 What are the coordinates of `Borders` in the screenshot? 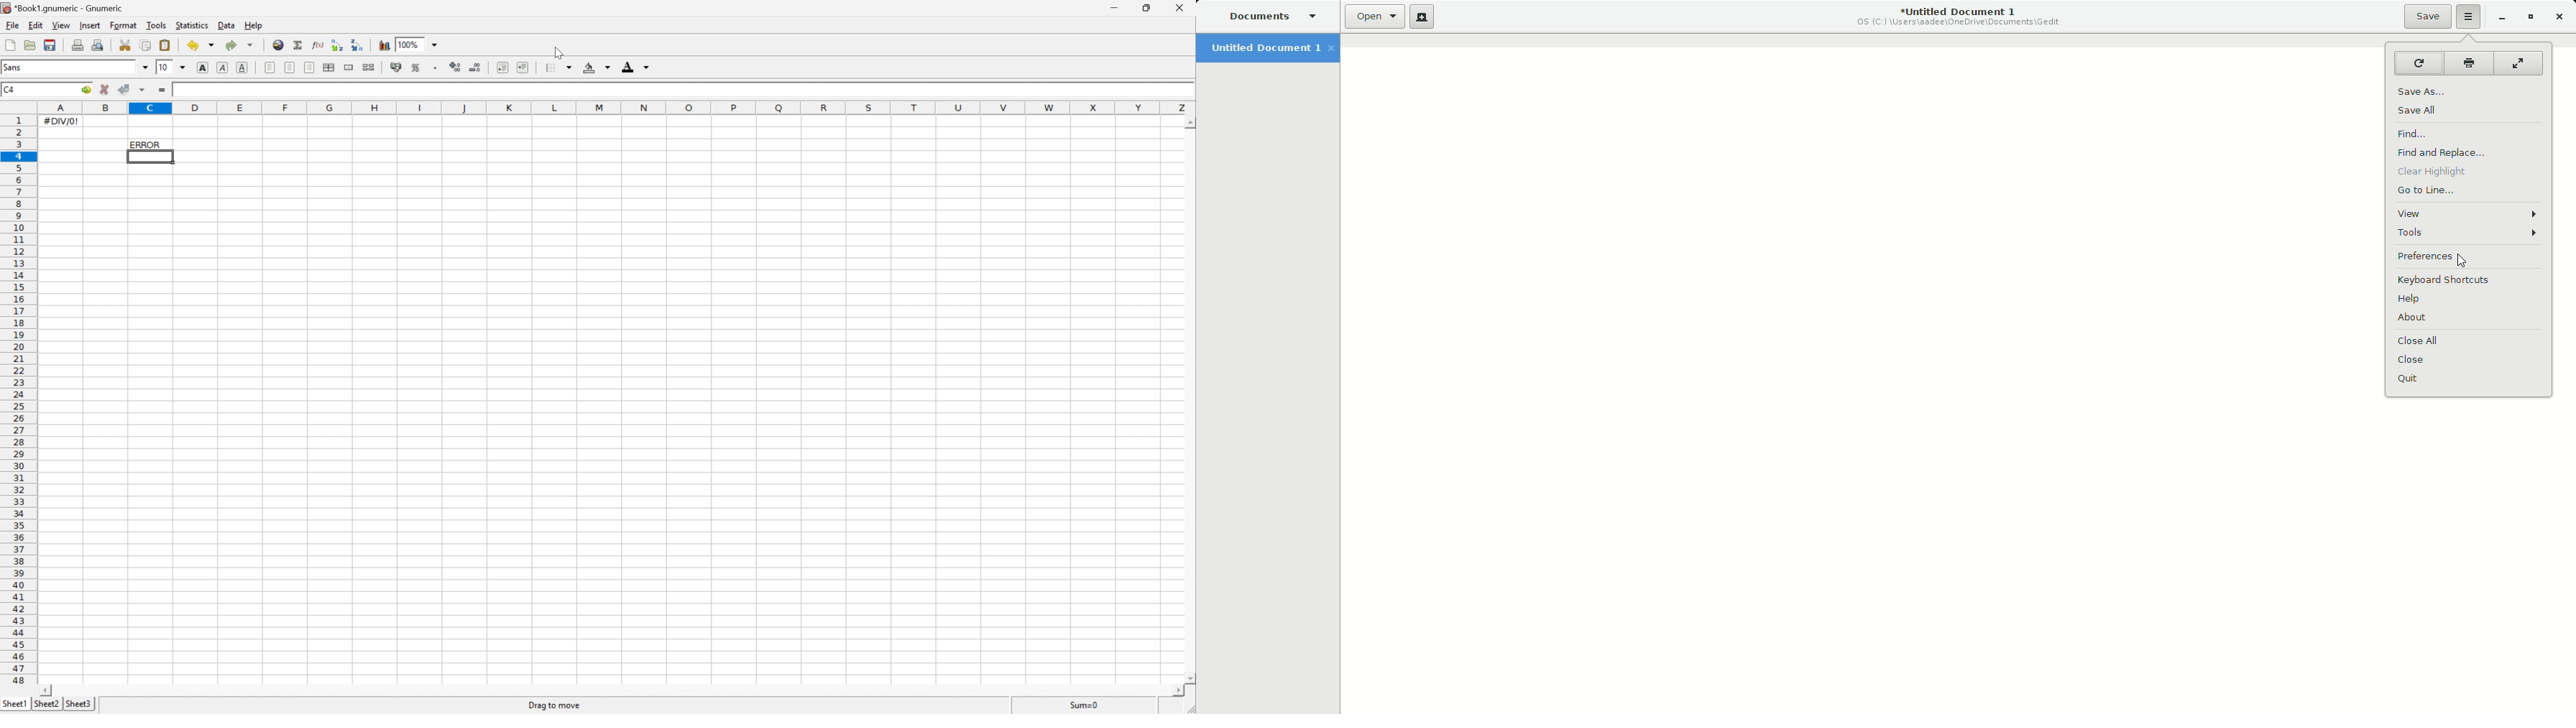 It's located at (551, 67).